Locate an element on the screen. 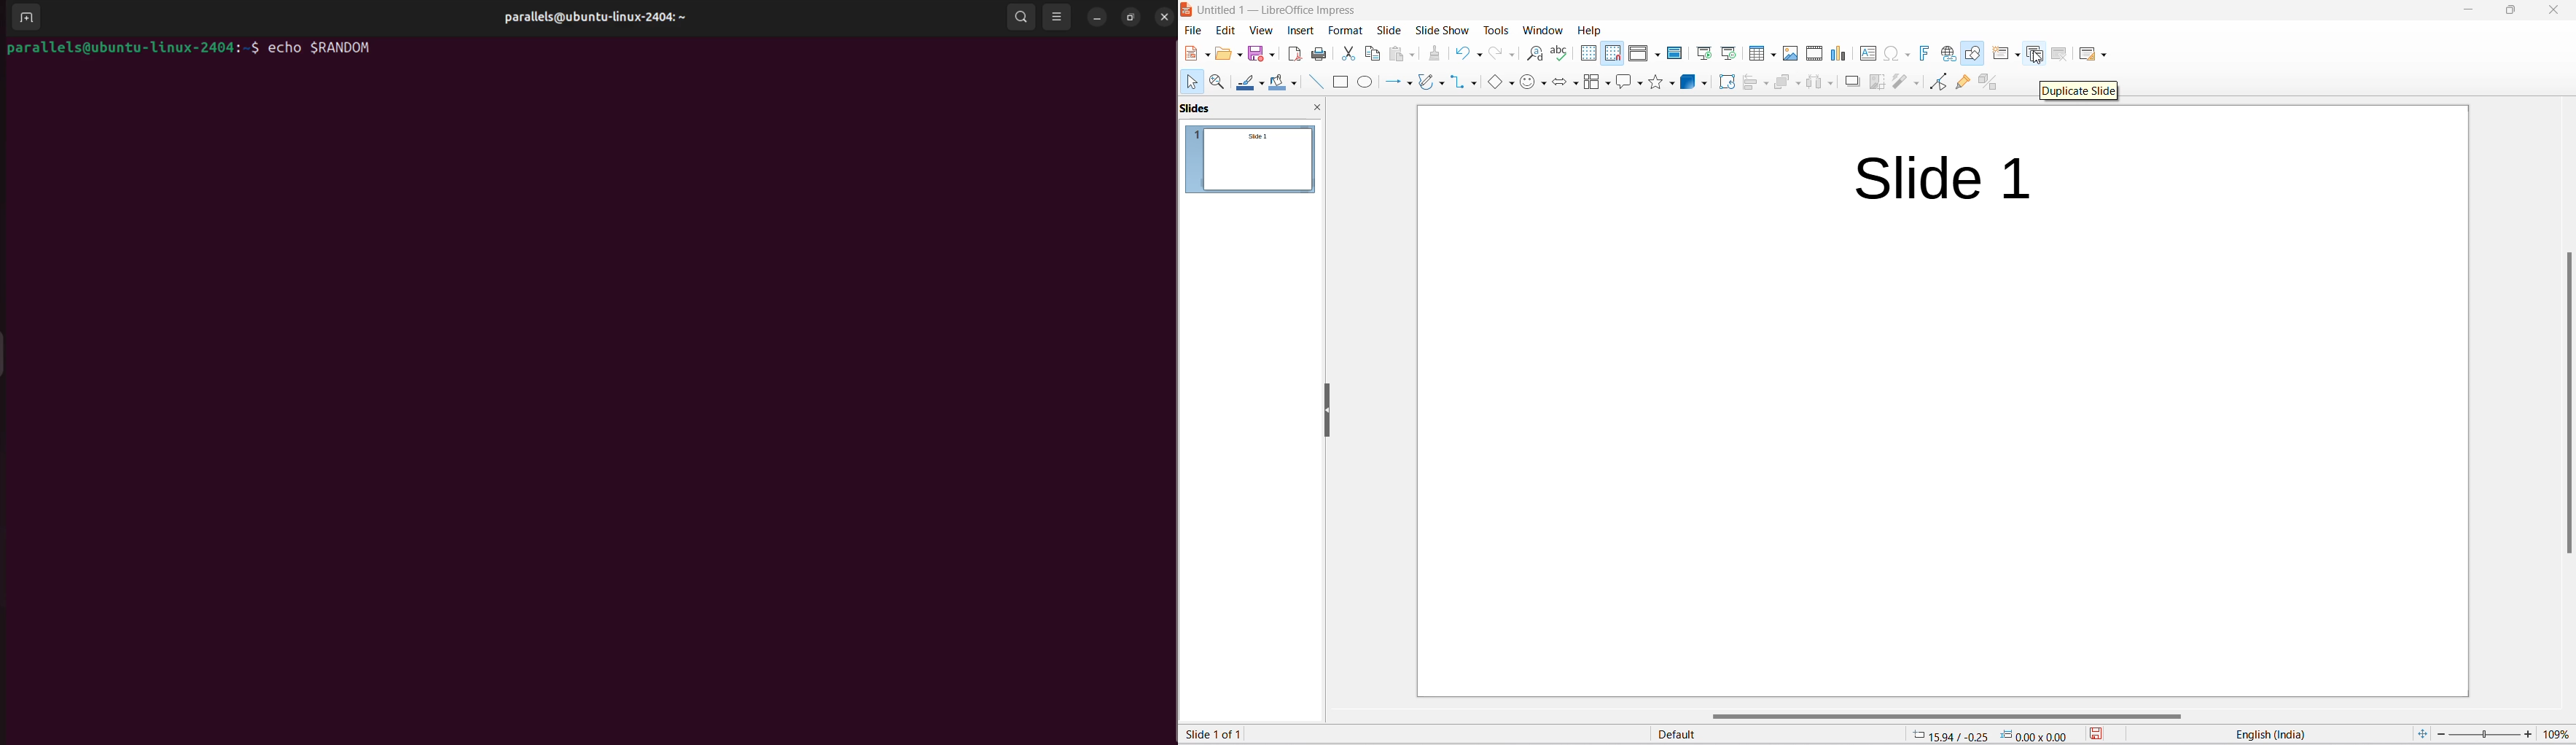 Image resolution: width=2576 pixels, height=756 pixels. add terminal is located at coordinates (25, 18).